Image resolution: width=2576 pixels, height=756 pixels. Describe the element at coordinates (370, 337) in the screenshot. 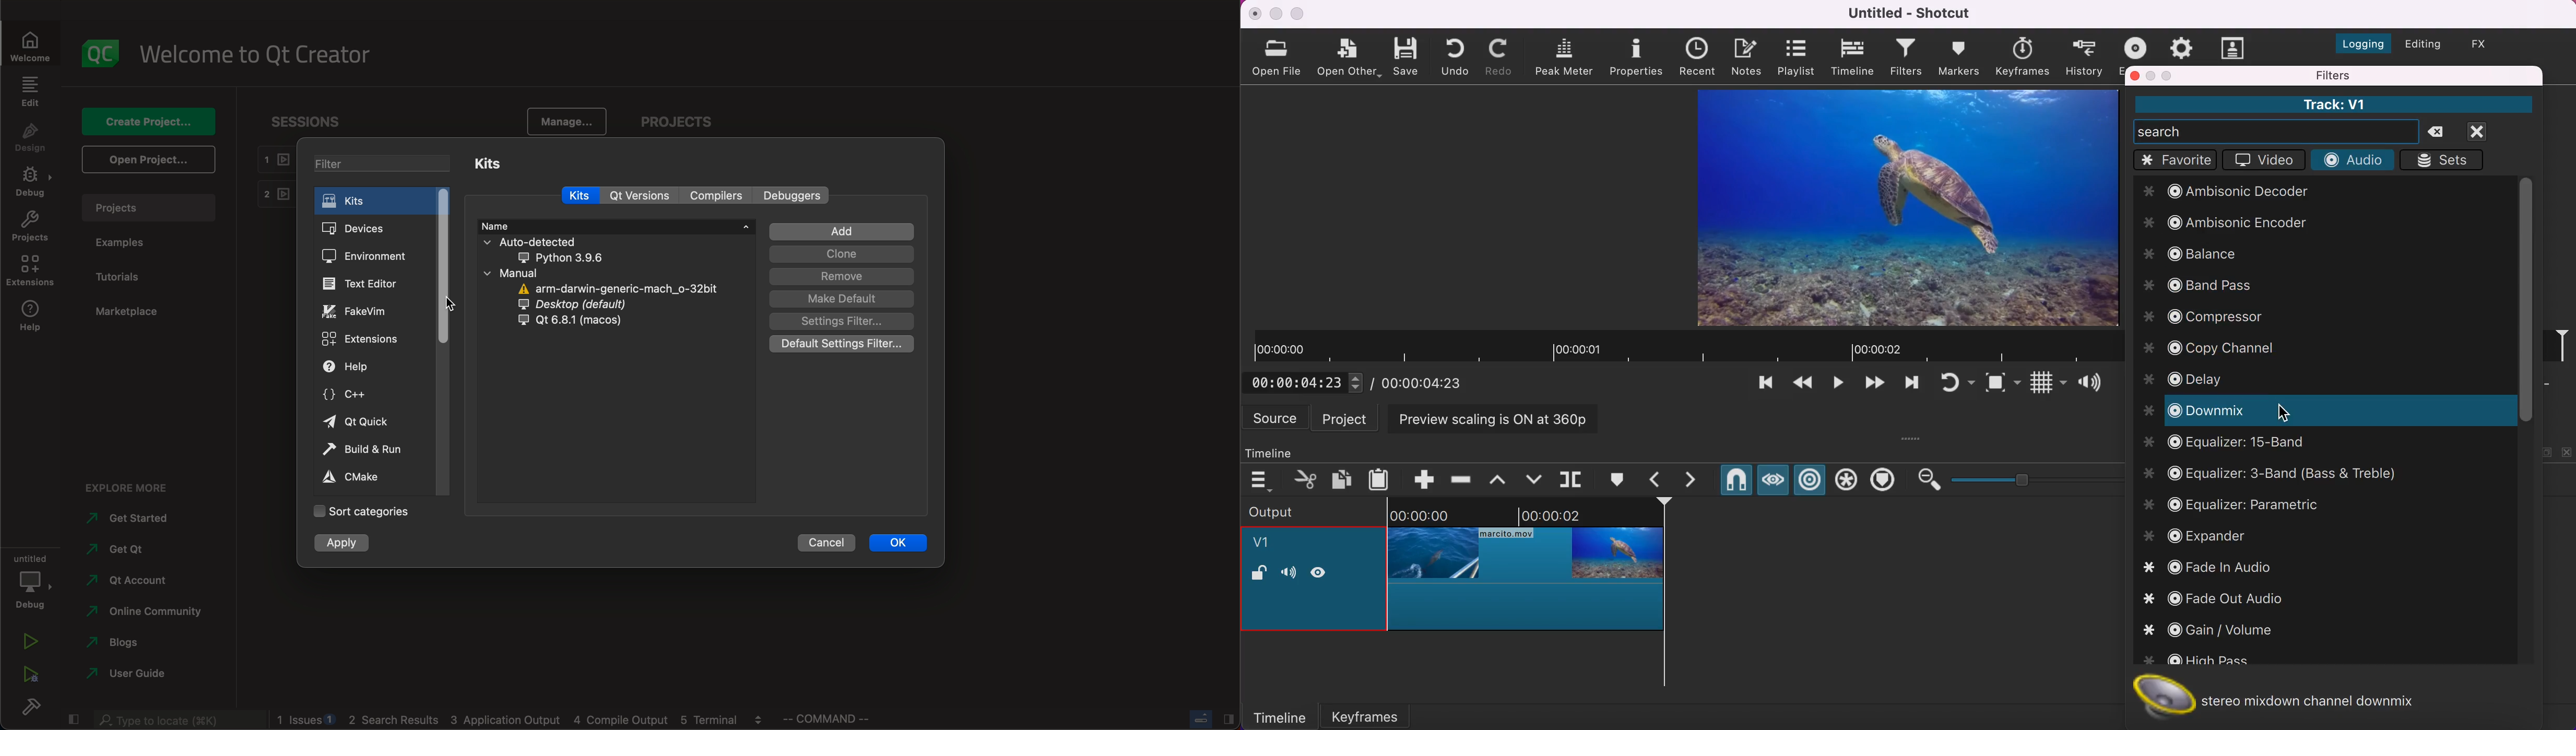

I see `extensions` at that location.